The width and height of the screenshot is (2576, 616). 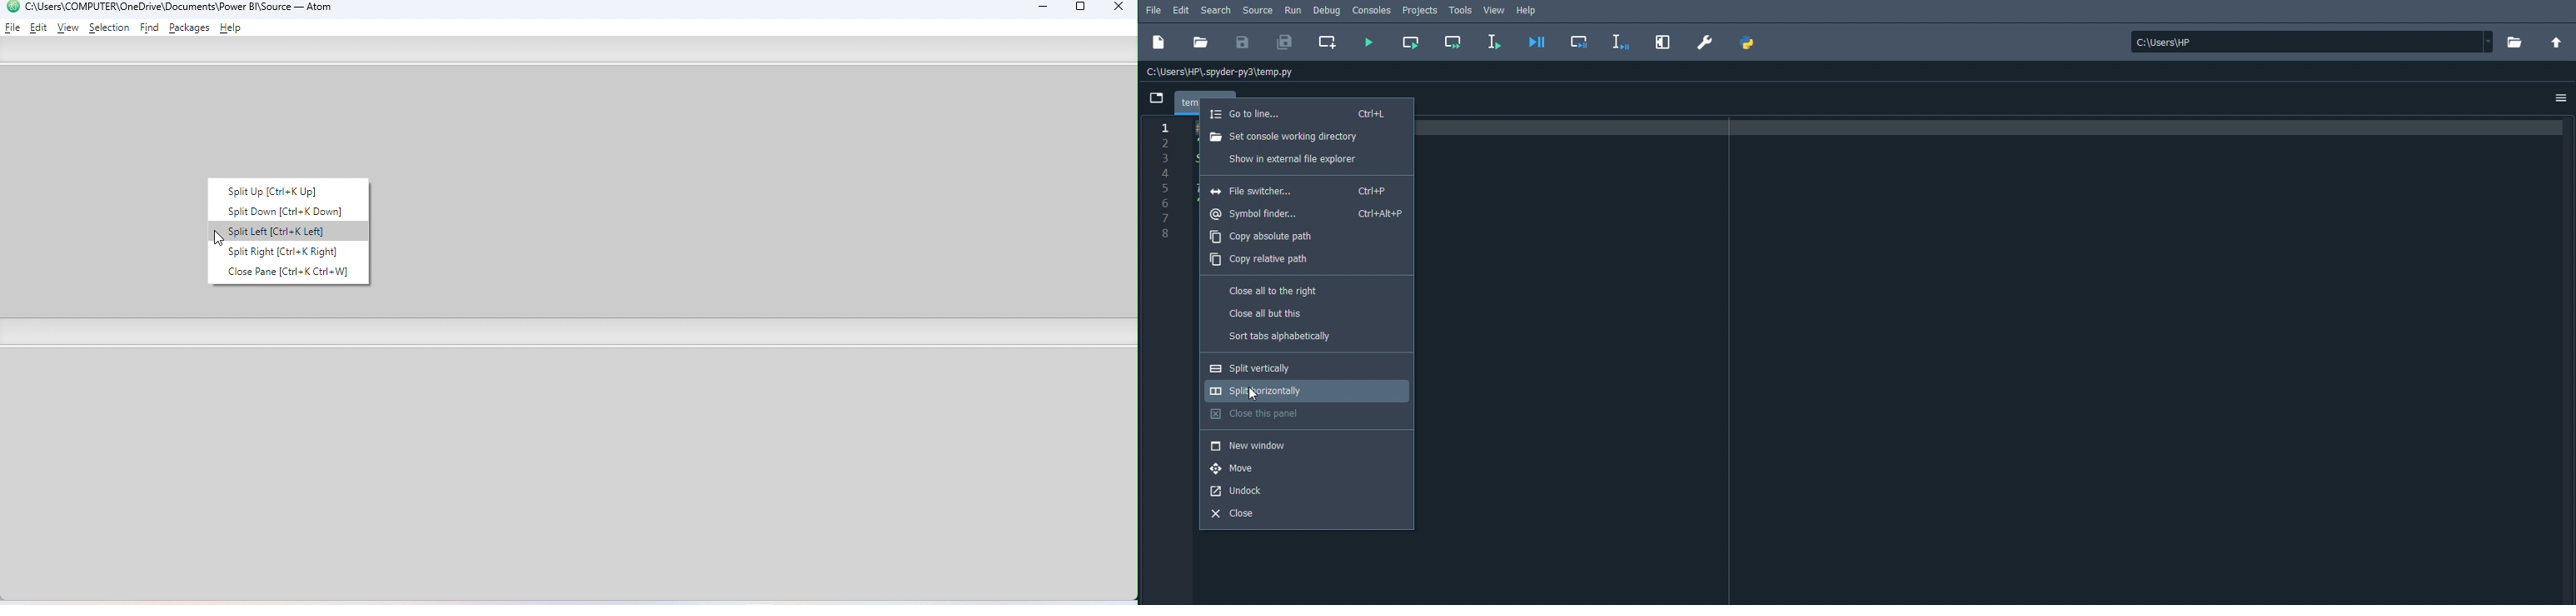 What do you see at coordinates (1280, 391) in the screenshot?
I see `Split horizontally` at bounding box center [1280, 391].